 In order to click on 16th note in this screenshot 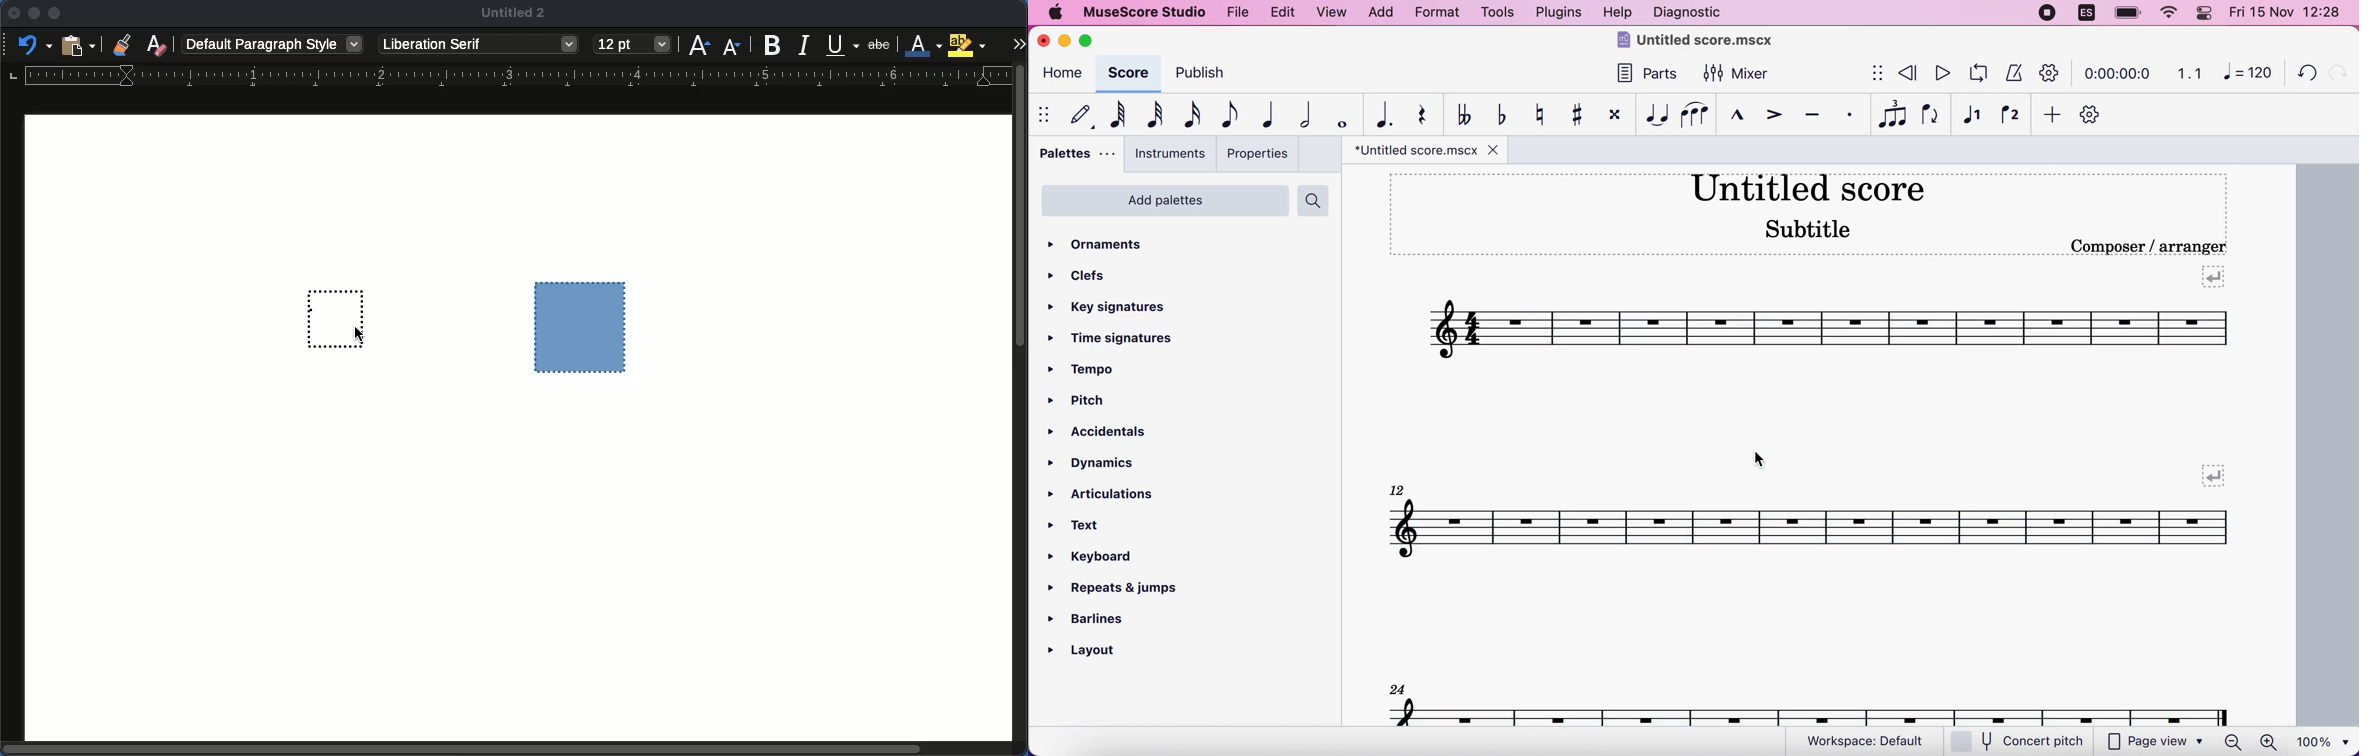, I will do `click(1190, 115)`.